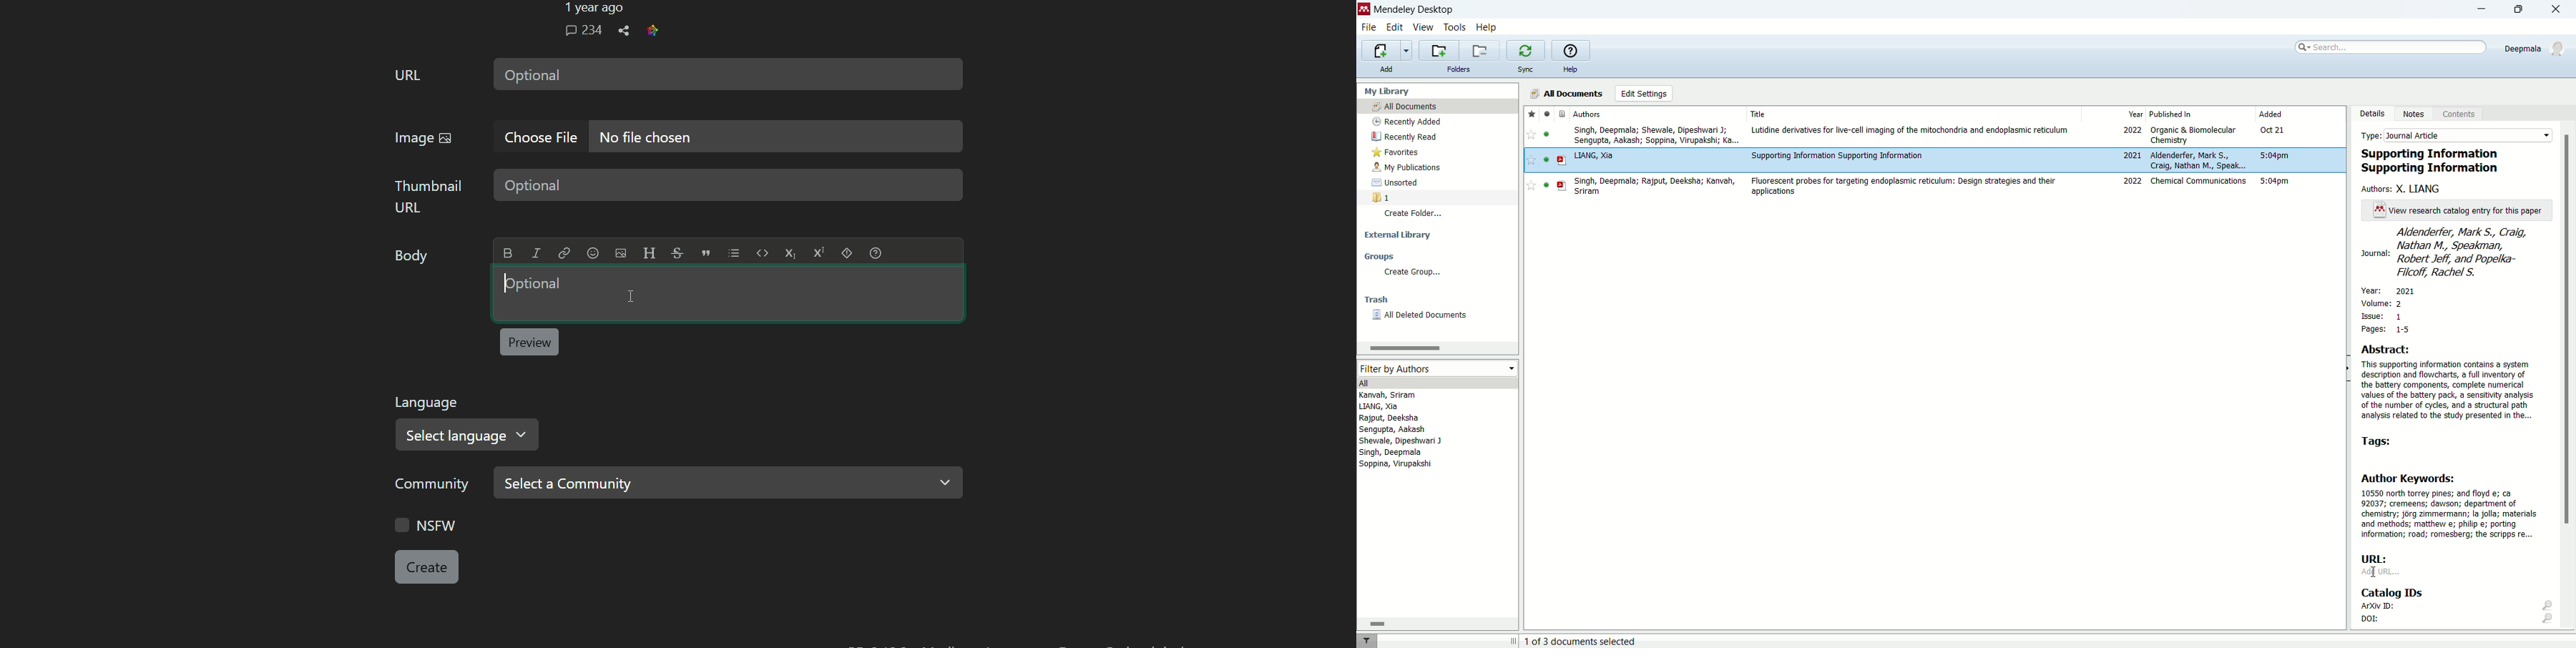 Image resolution: width=2576 pixels, height=672 pixels. Describe the element at coordinates (846, 252) in the screenshot. I see `Spoiler` at that location.